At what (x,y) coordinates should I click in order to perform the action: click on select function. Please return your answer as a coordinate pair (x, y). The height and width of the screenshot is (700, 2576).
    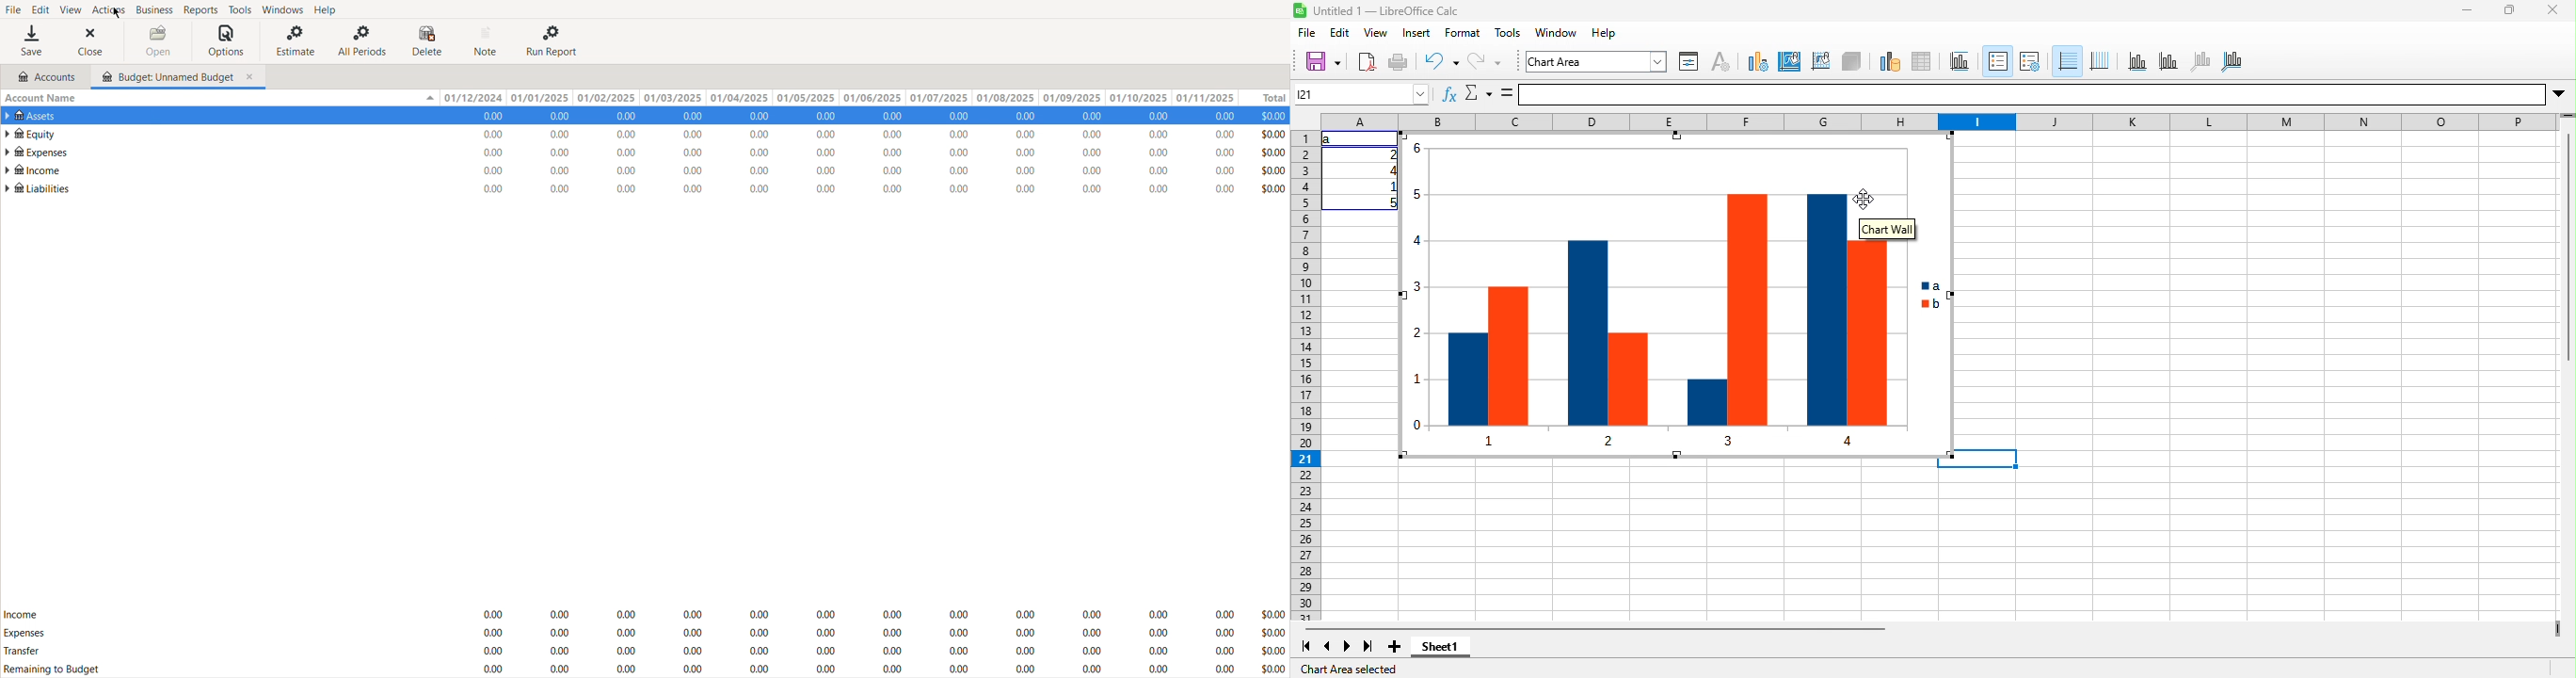
    Looking at the image, I should click on (1478, 93).